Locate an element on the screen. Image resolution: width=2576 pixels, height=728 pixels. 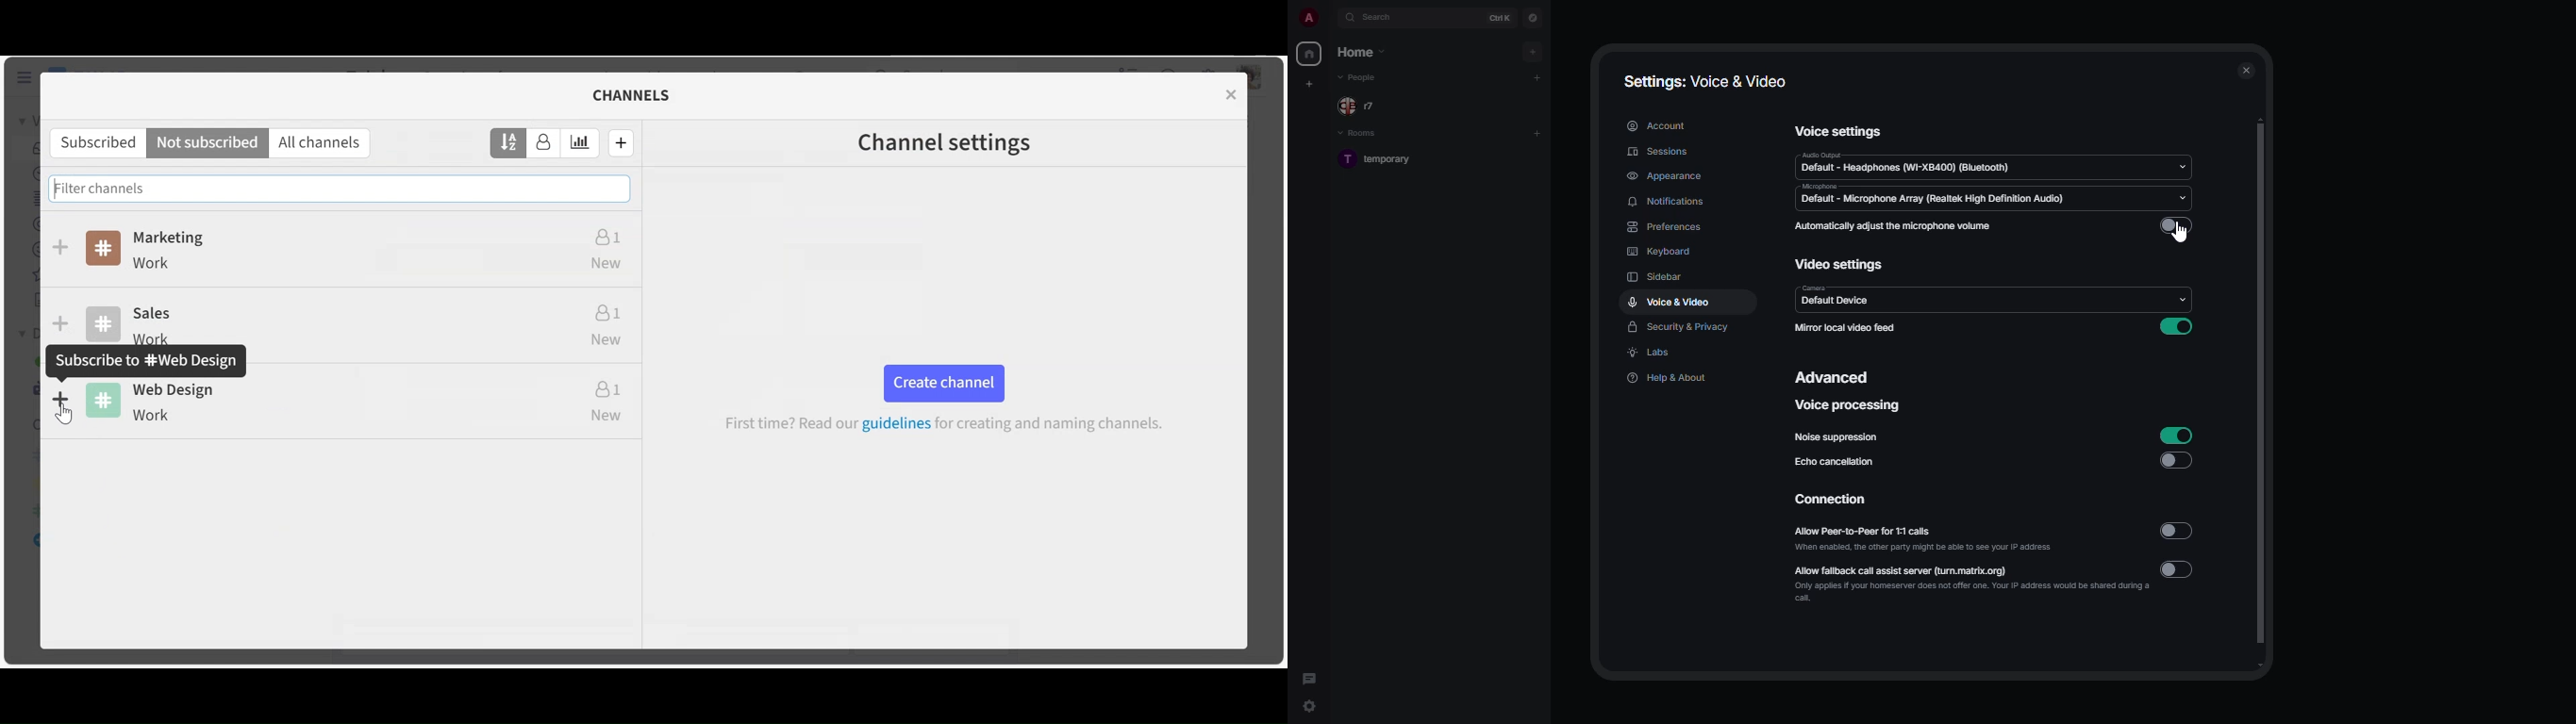
sidebar is located at coordinates (1656, 277).